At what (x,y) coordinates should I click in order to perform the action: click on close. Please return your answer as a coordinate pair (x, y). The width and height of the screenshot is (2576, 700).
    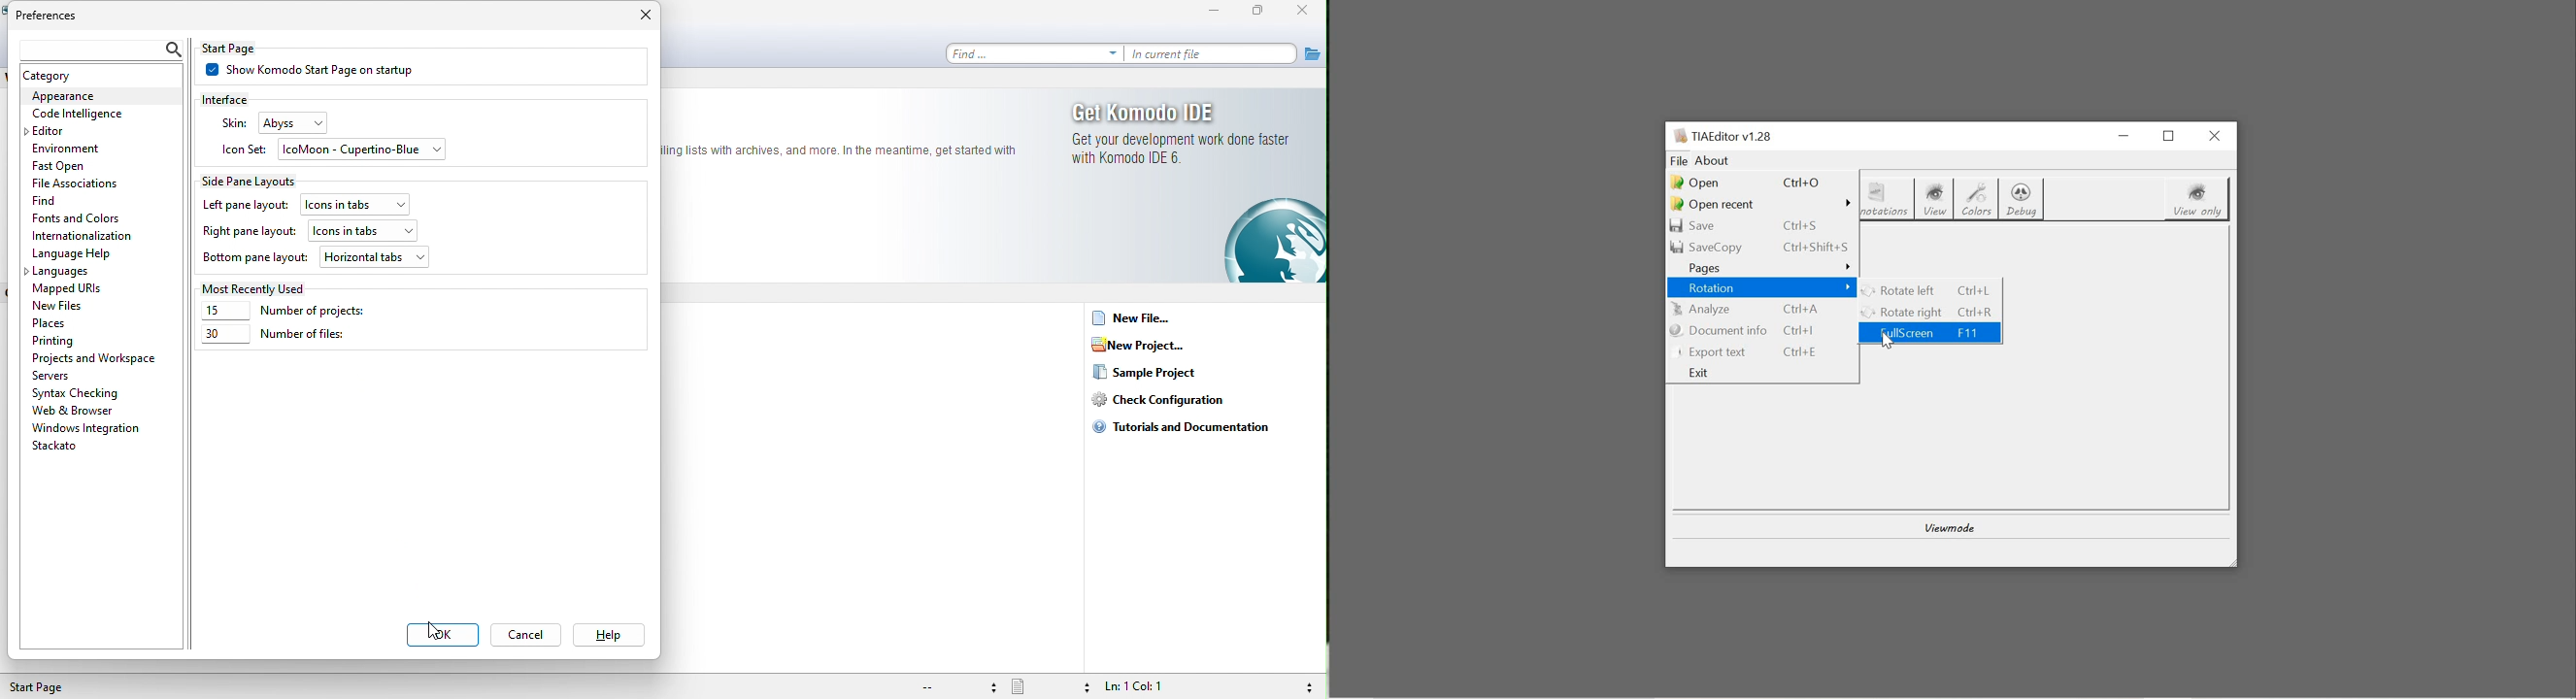
    Looking at the image, I should click on (641, 18).